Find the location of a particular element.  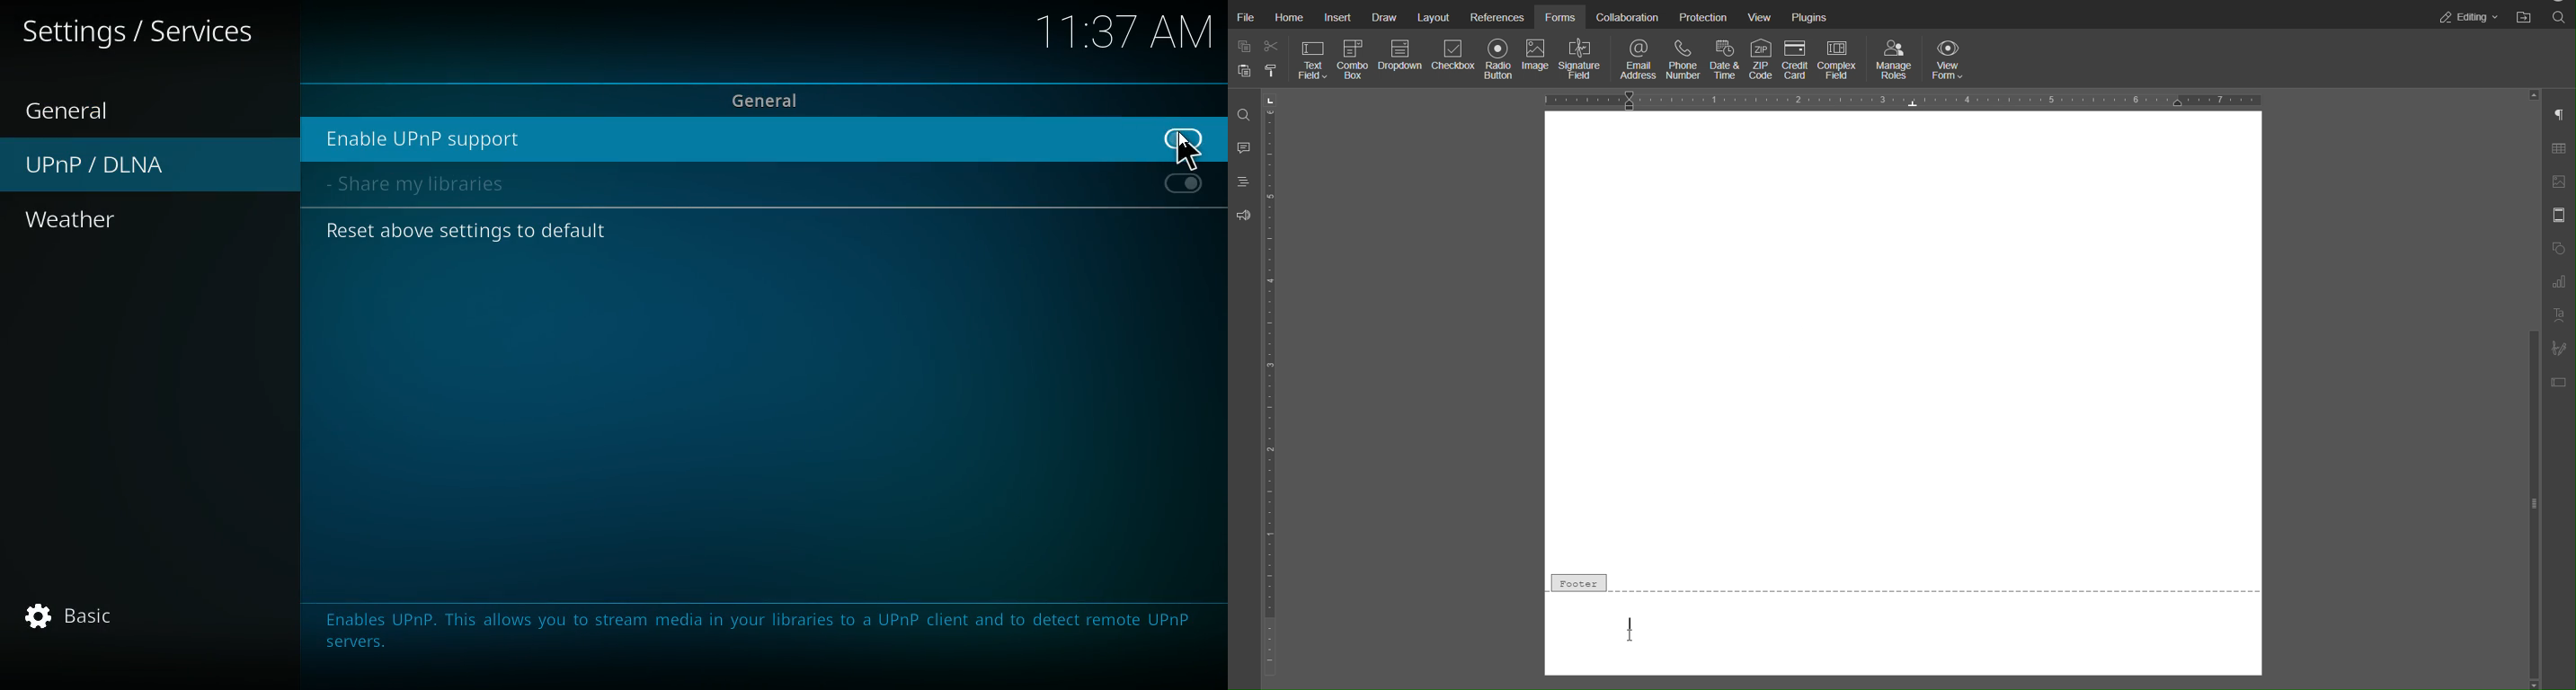

Text Field Settings is located at coordinates (2560, 382).